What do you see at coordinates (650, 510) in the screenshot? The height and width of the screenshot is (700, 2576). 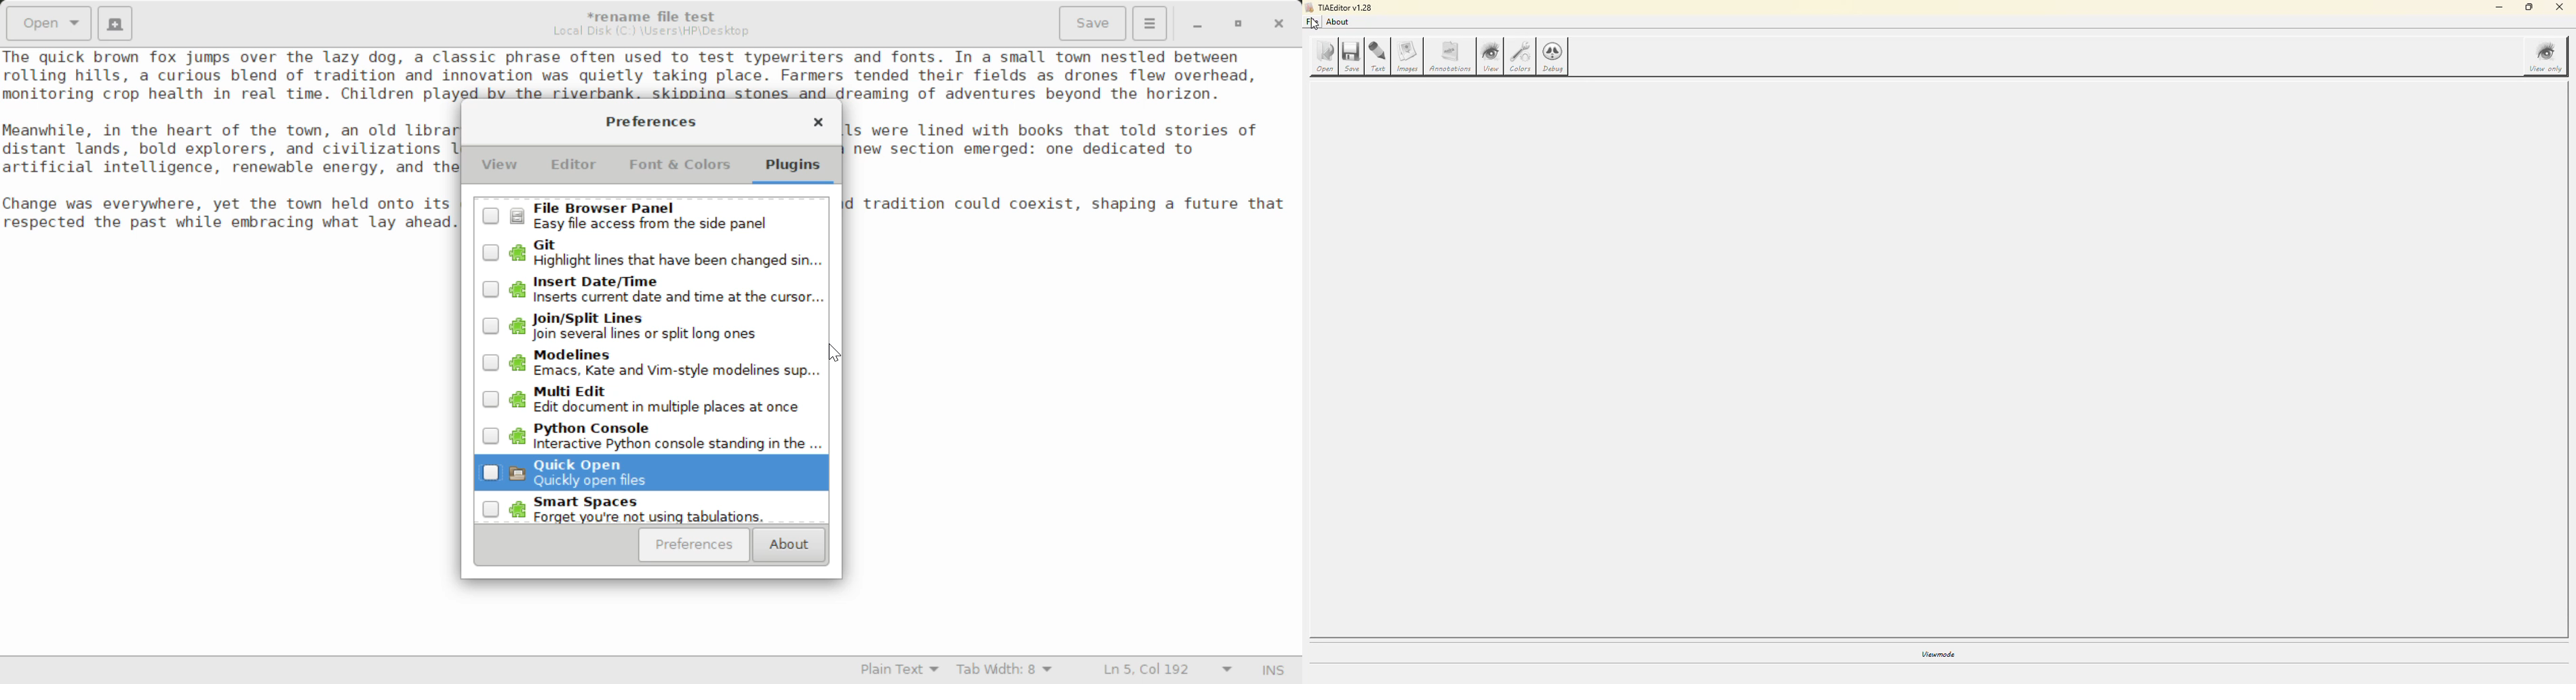 I see `Unselected Smart Spaces` at bounding box center [650, 510].